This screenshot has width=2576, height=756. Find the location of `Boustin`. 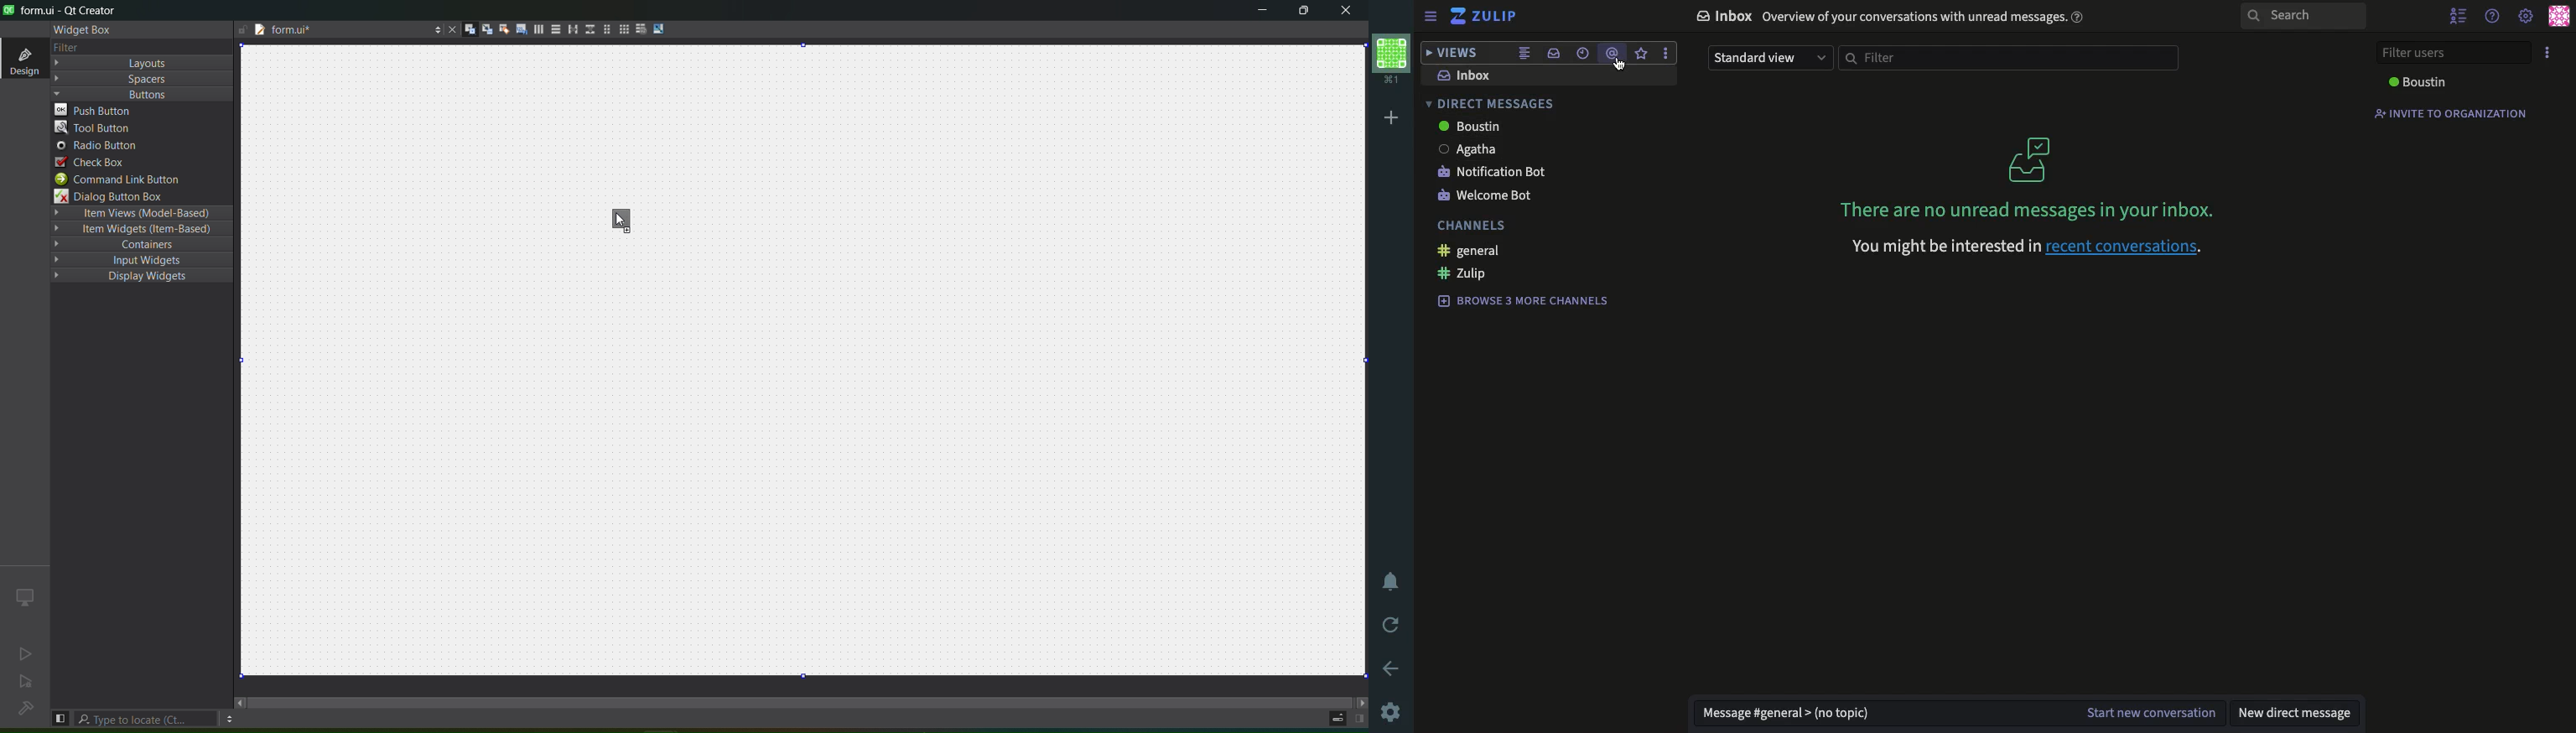

Boustin is located at coordinates (1474, 127).